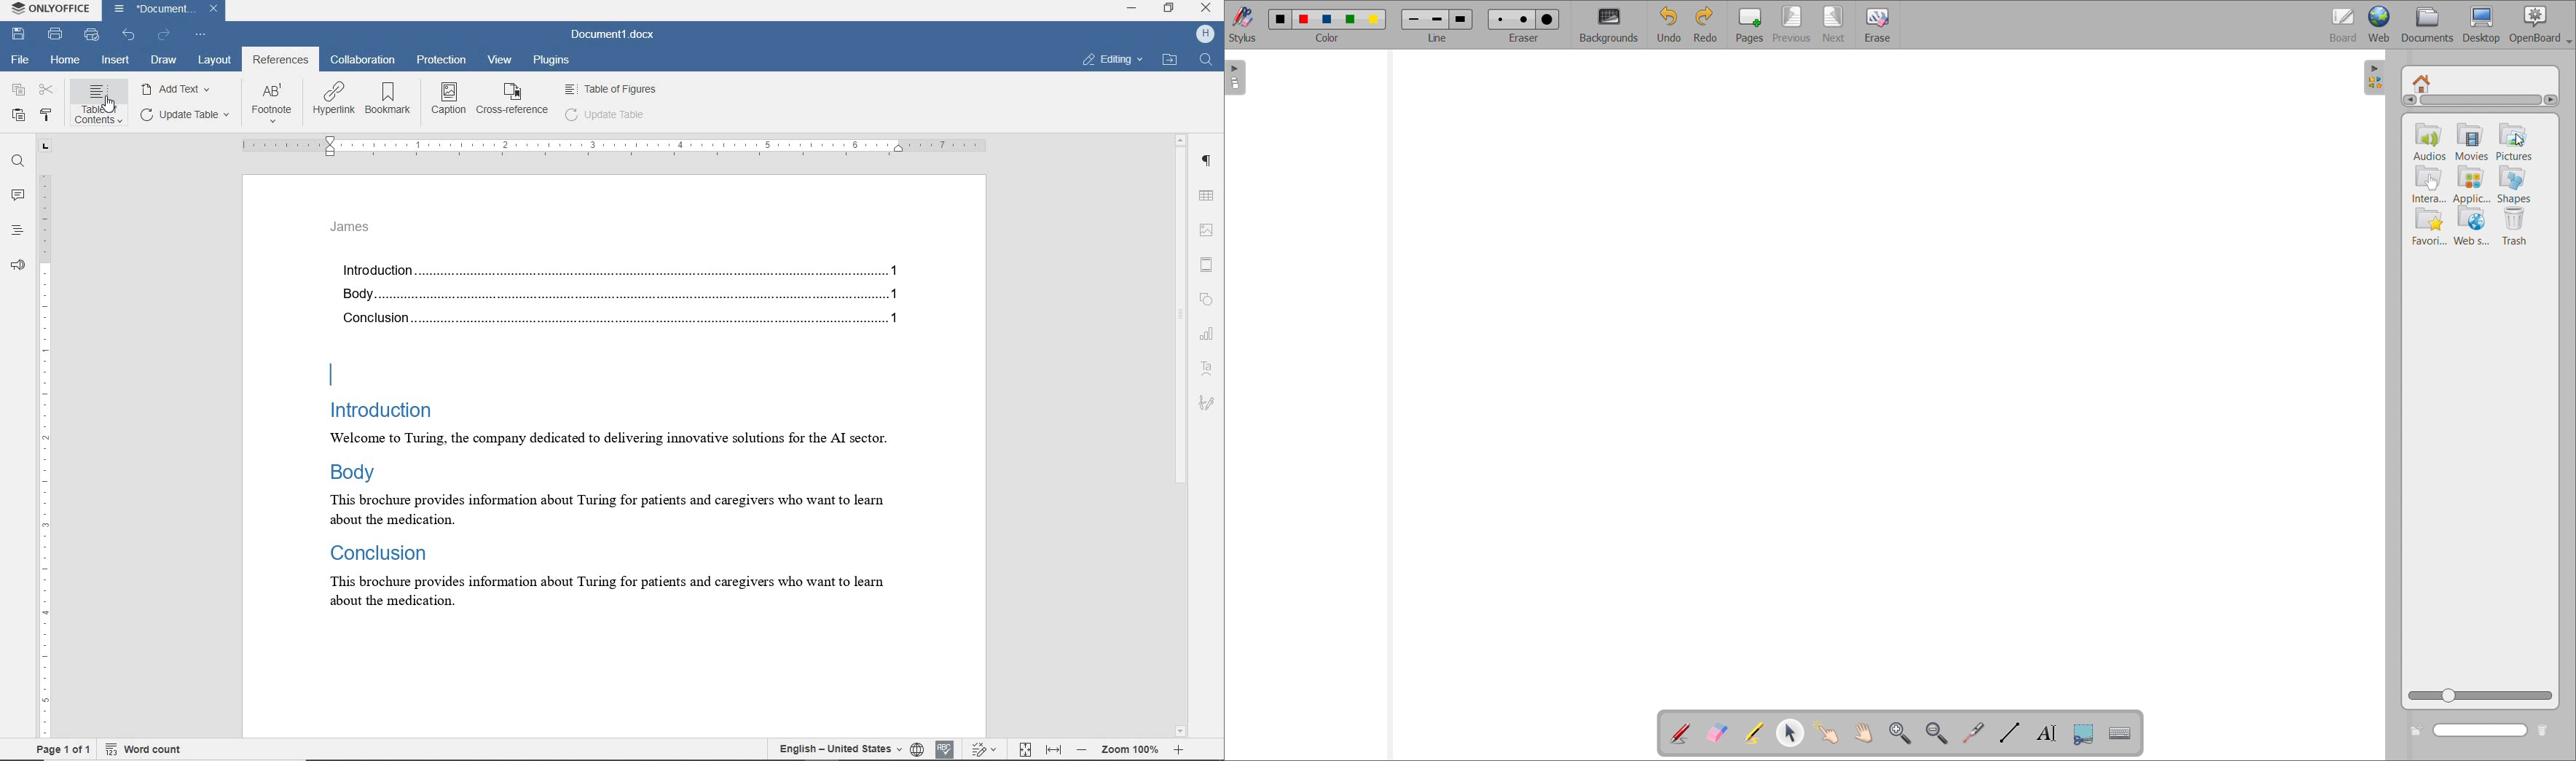 This screenshot has height=784, width=2576. Describe the element at coordinates (944, 750) in the screenshot. I see `spell check` at that location.